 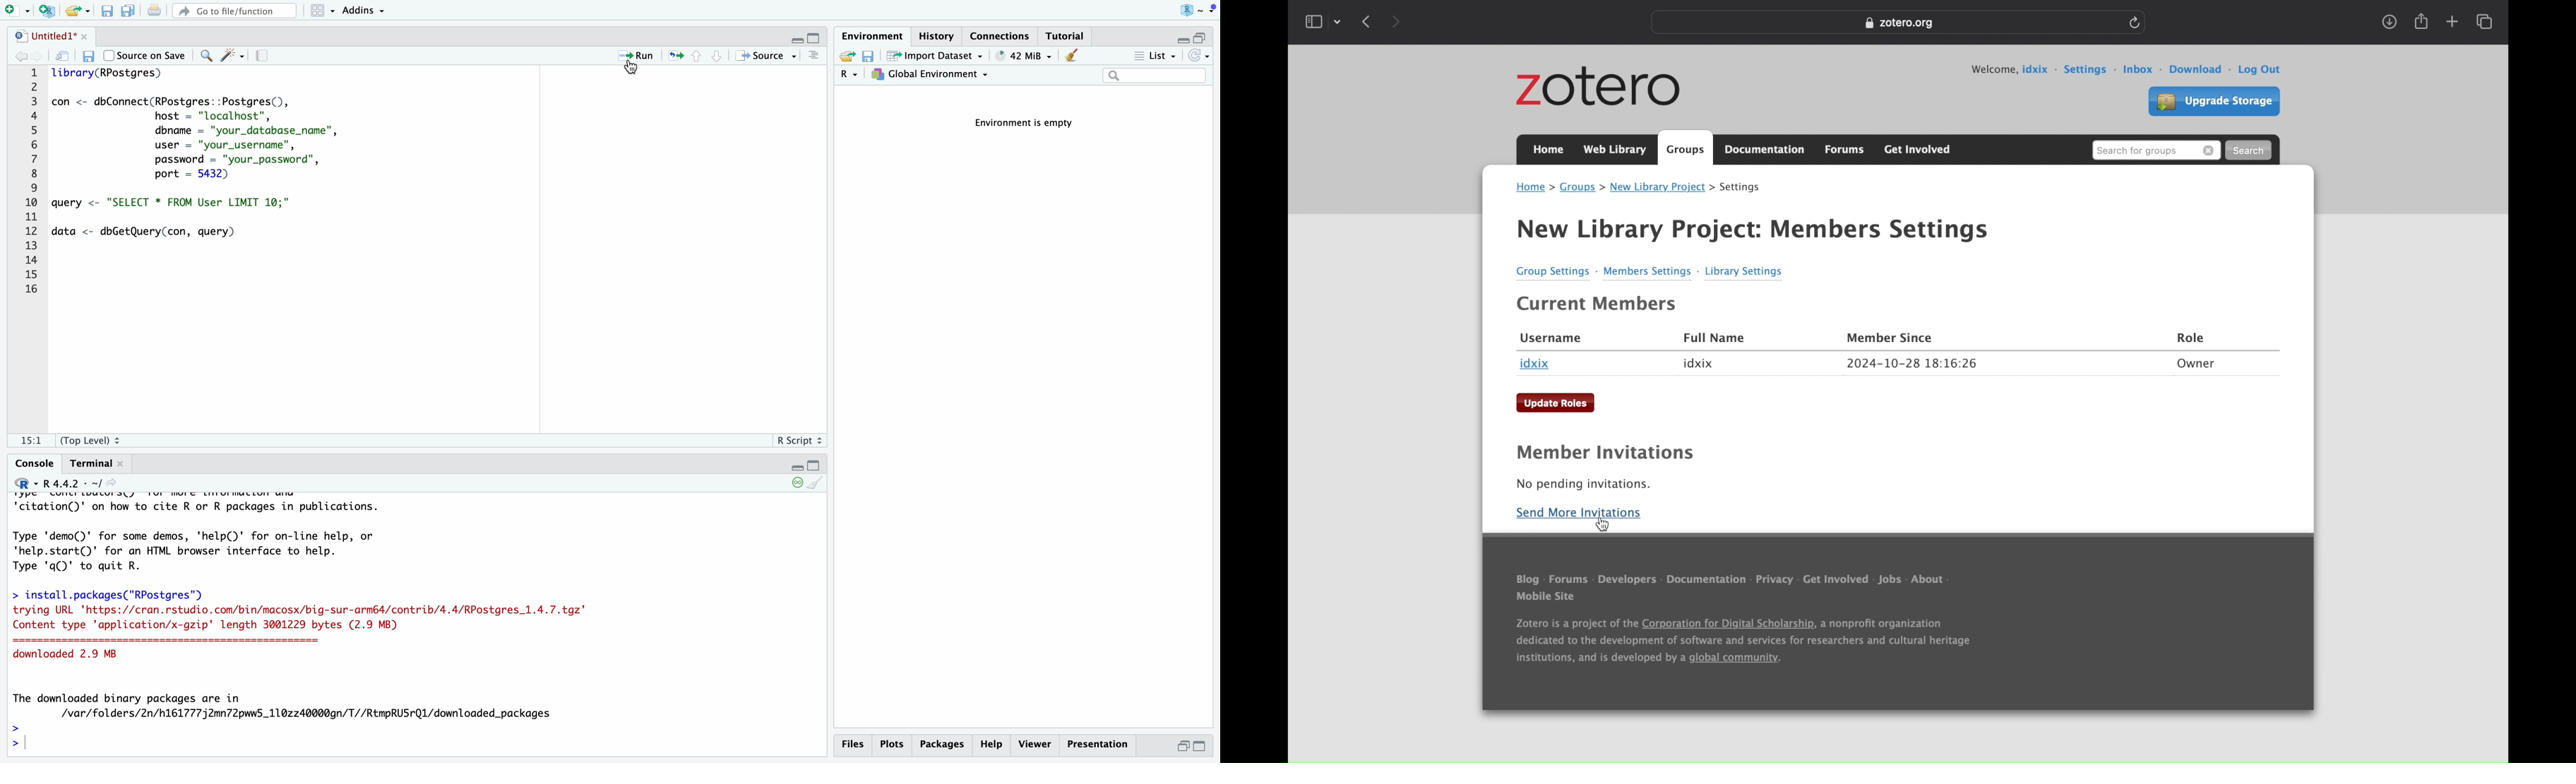 I want to click on tab group picker, so click(x=1338, y=21).